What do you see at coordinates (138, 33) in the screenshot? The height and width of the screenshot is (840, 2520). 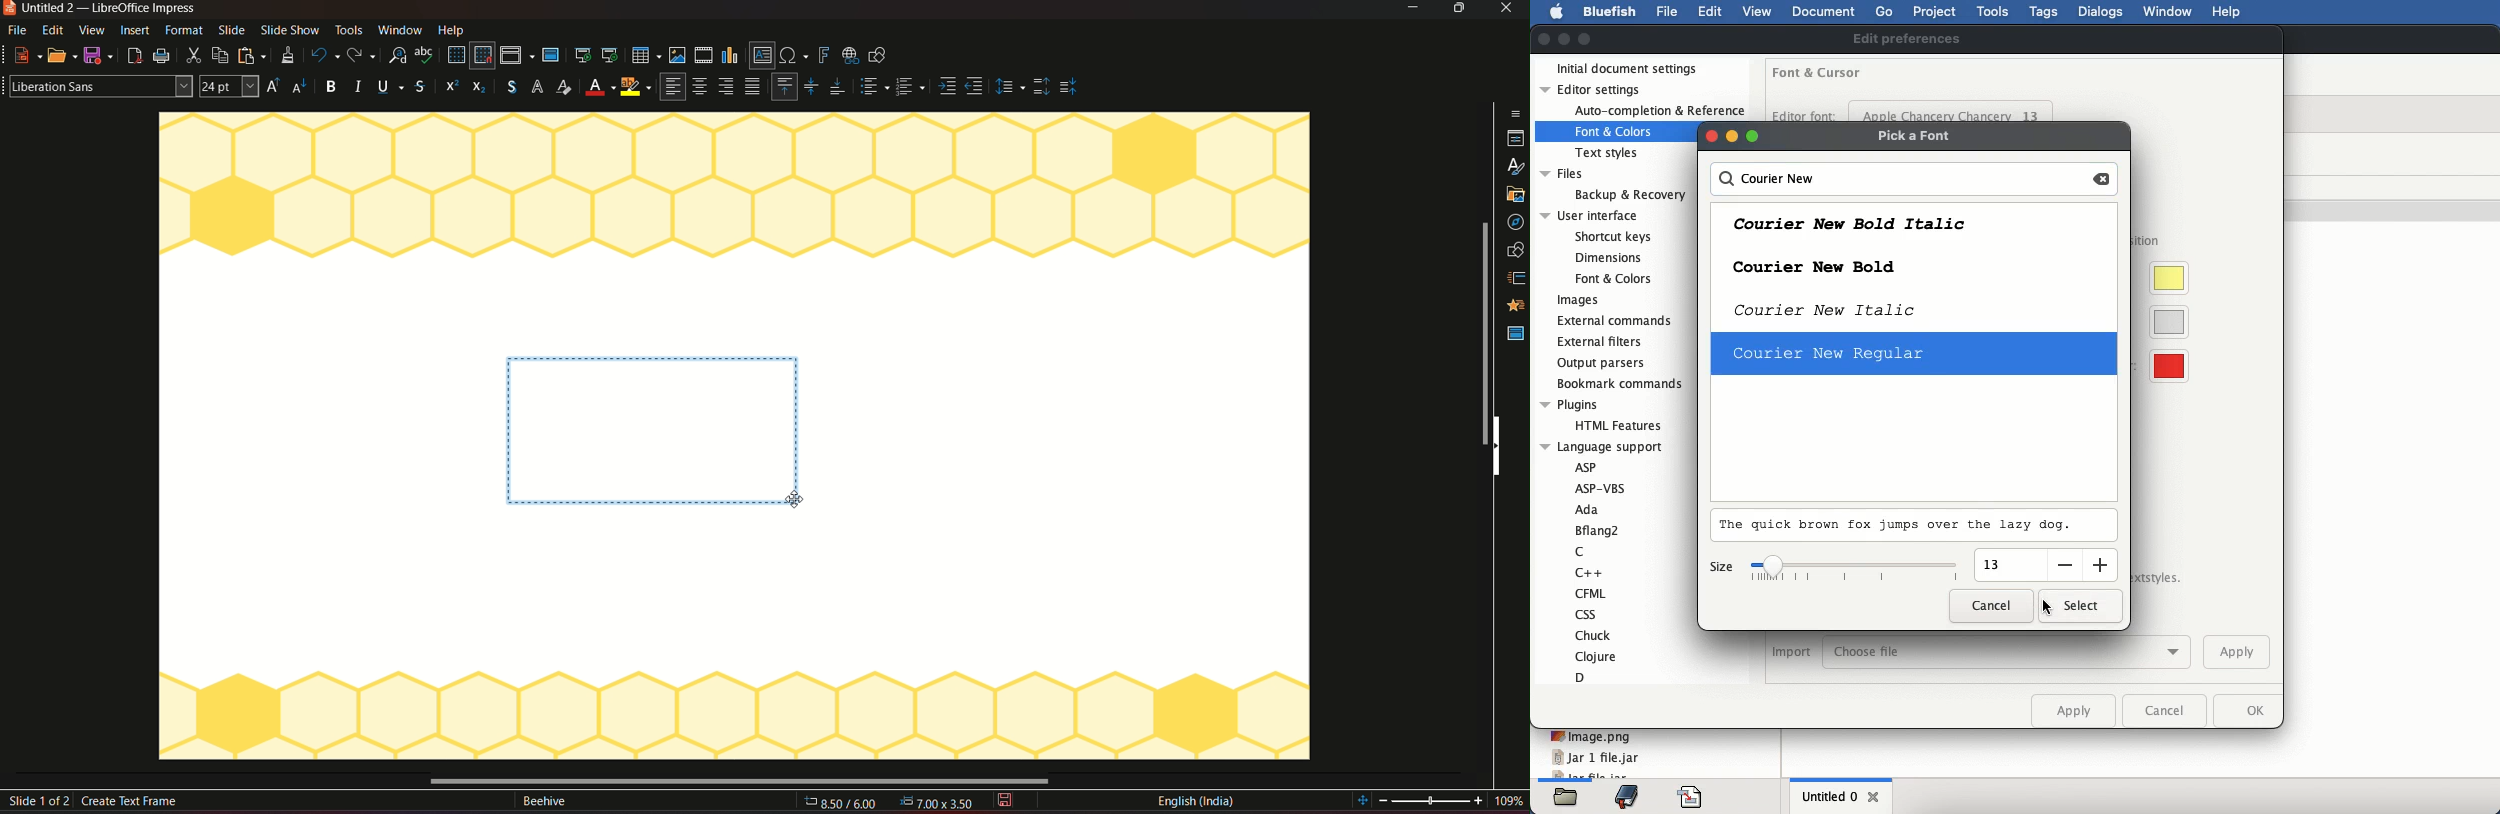 I see `insert` at bounding box center [138, 33].